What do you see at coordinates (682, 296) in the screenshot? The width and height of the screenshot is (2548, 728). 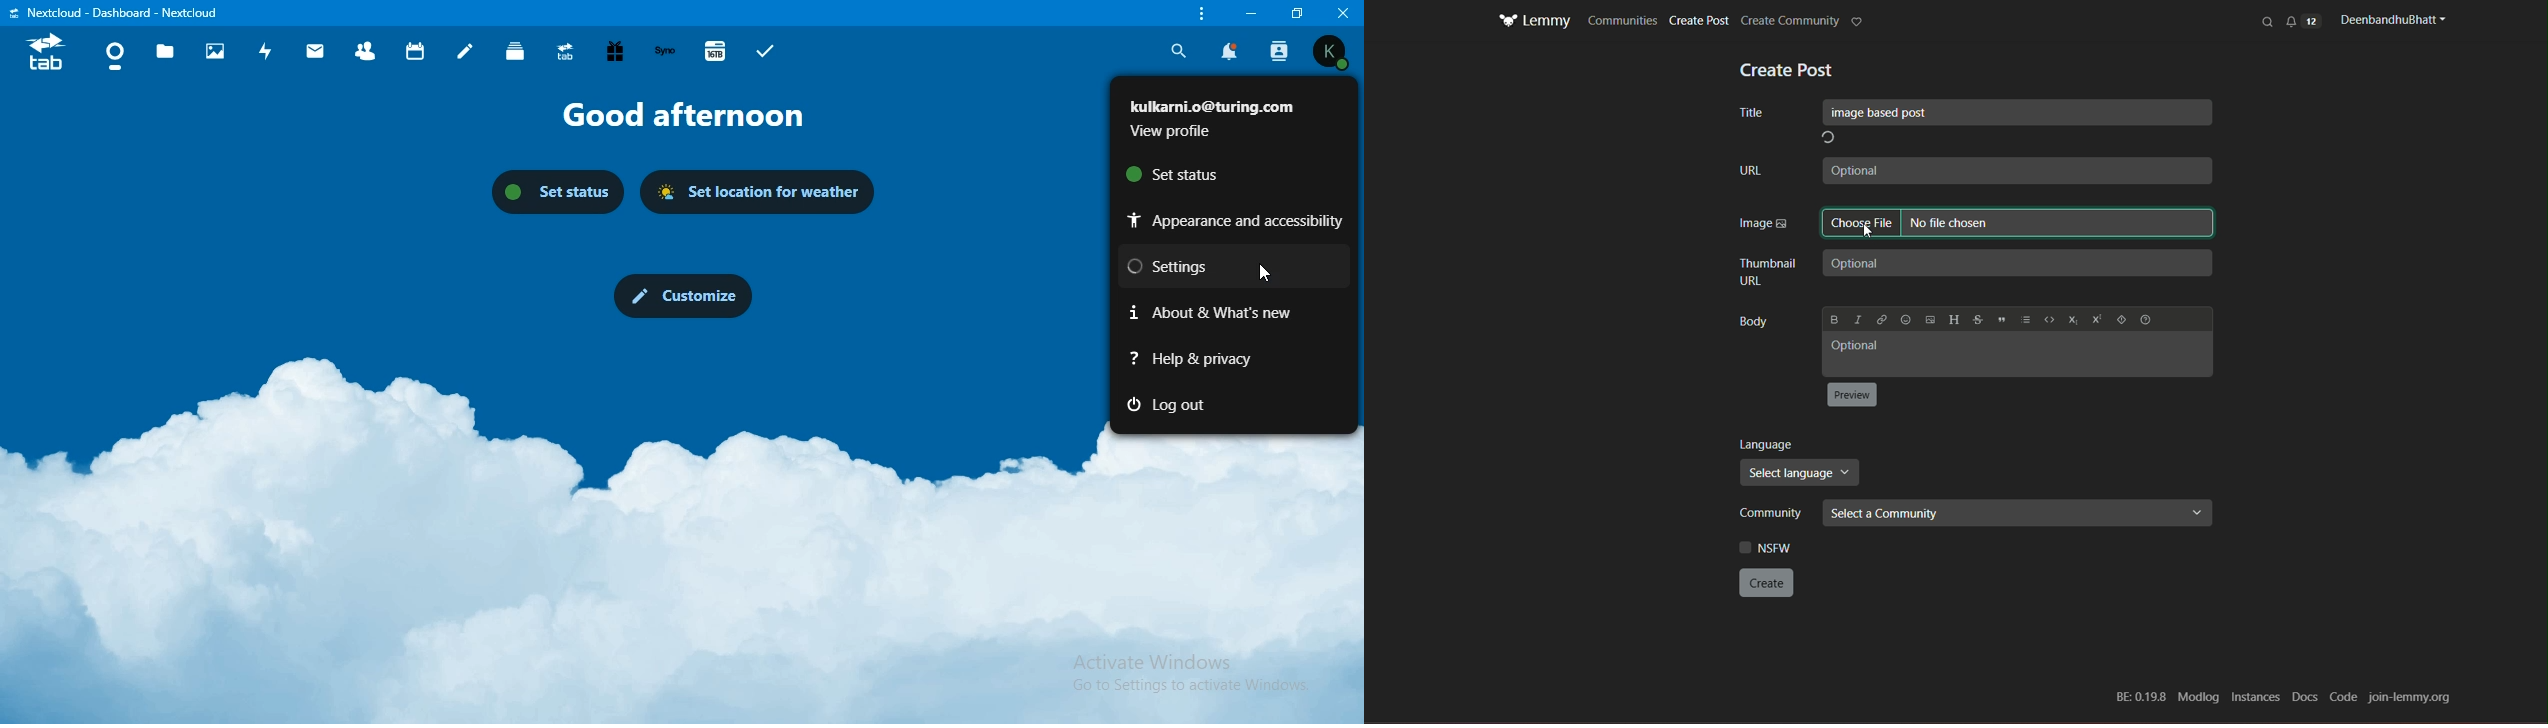 I see `customize` at bounding box center [682, 296].